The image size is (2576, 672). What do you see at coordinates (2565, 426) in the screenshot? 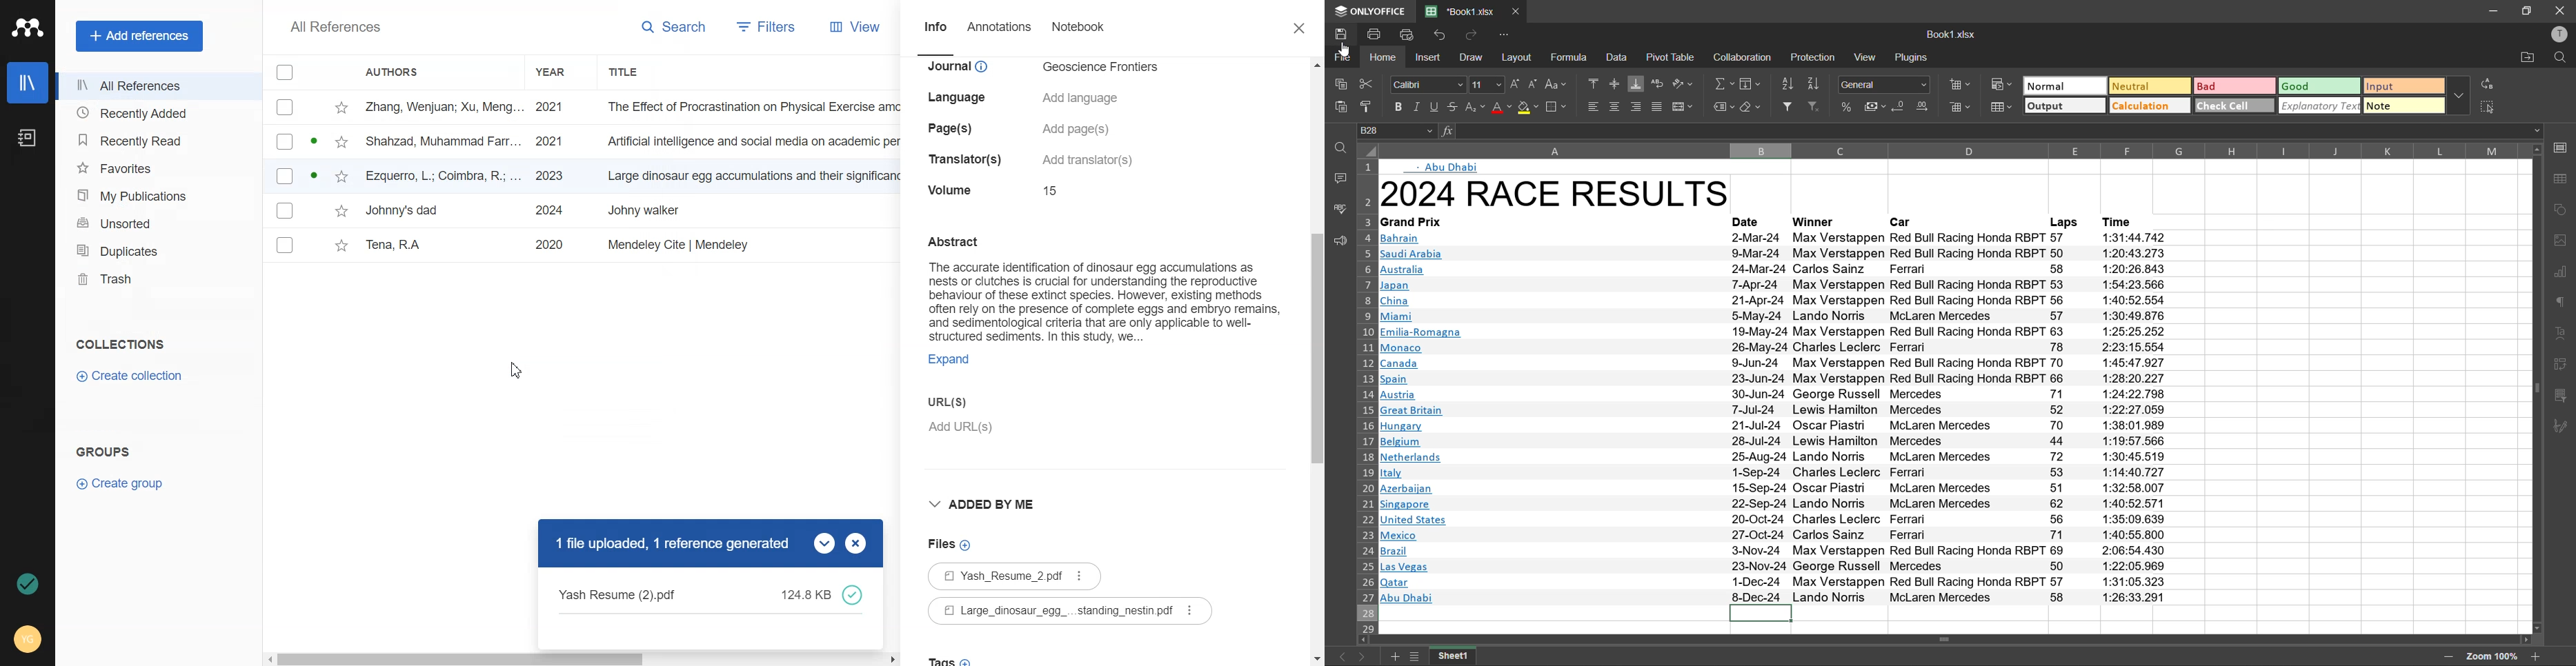
I see `signature` at bounding box center [2565, 426].